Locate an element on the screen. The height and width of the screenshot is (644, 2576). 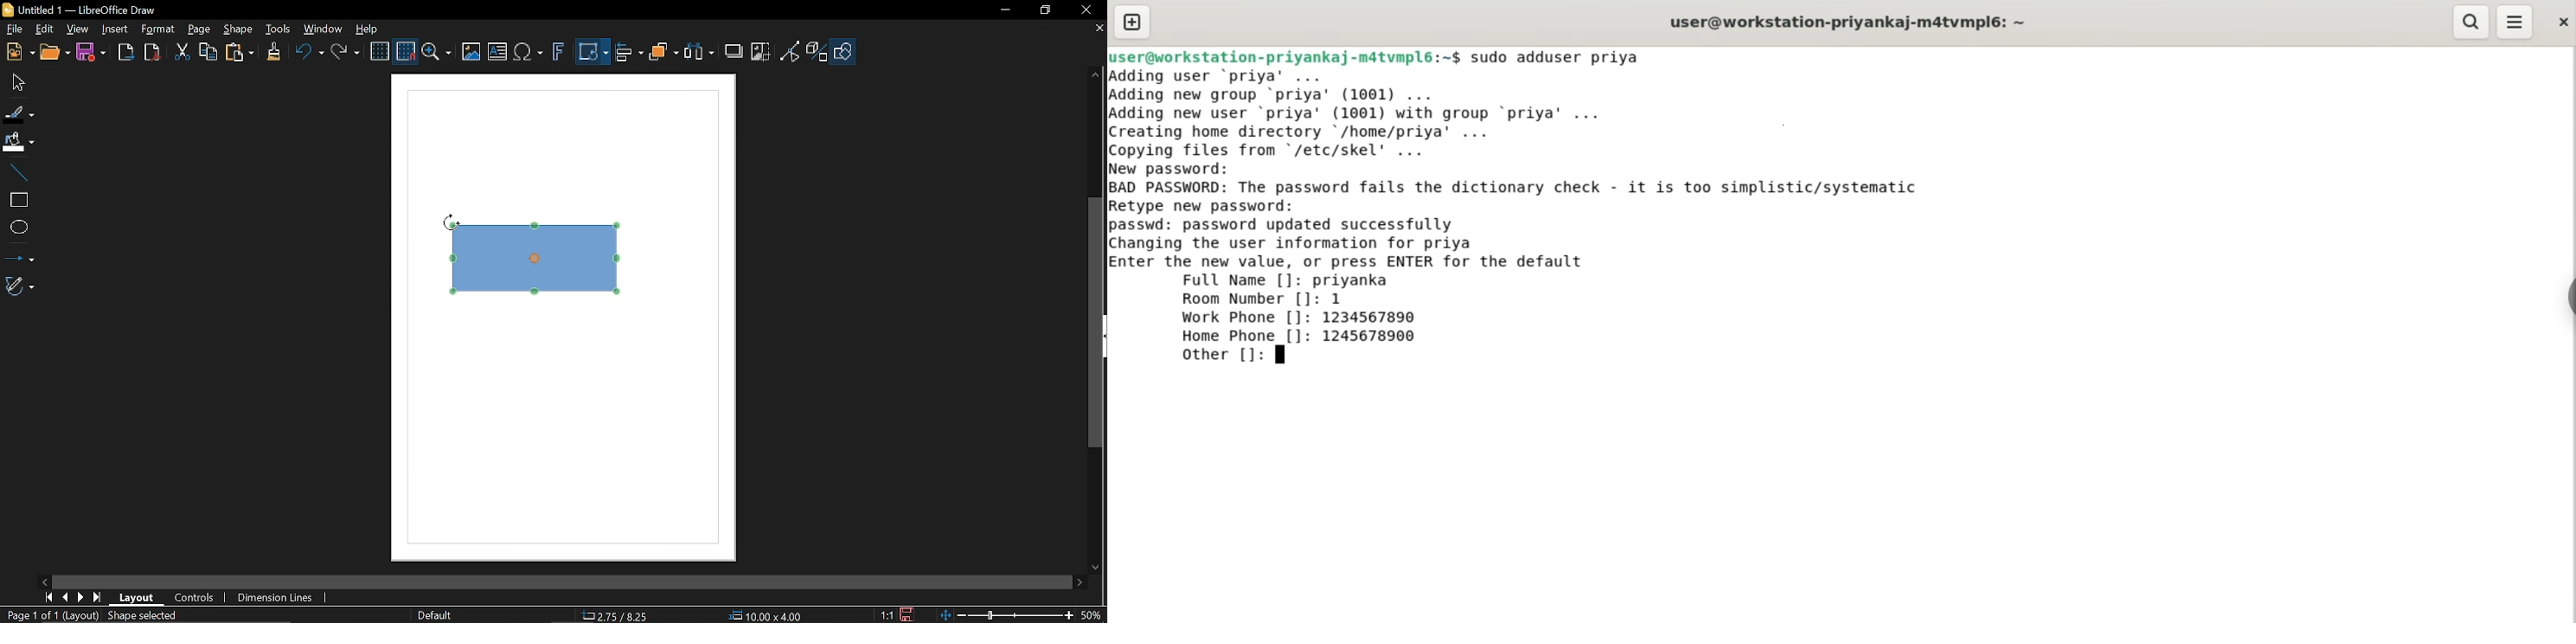
Export as pdf is located at coordinates (151, 53).